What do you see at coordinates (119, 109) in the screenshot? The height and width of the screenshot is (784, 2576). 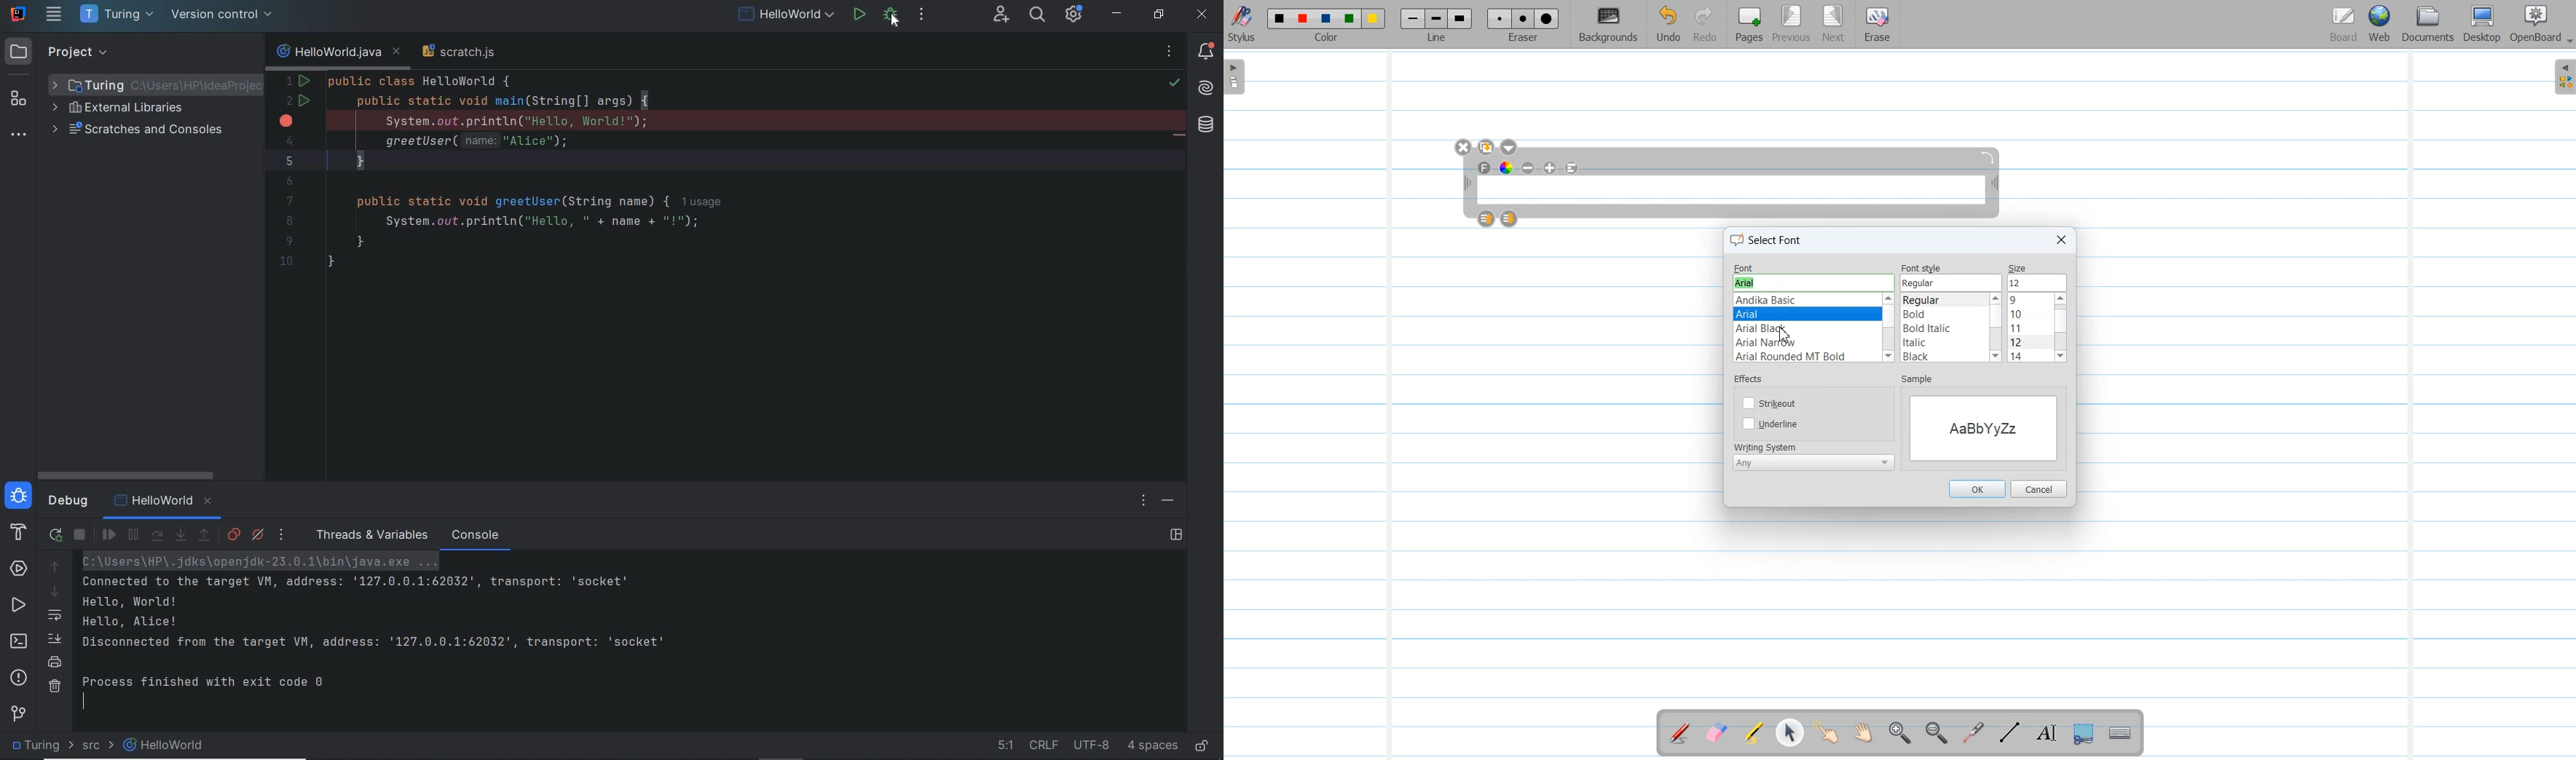 I see `external libraries` at bounding box center [119, 109].